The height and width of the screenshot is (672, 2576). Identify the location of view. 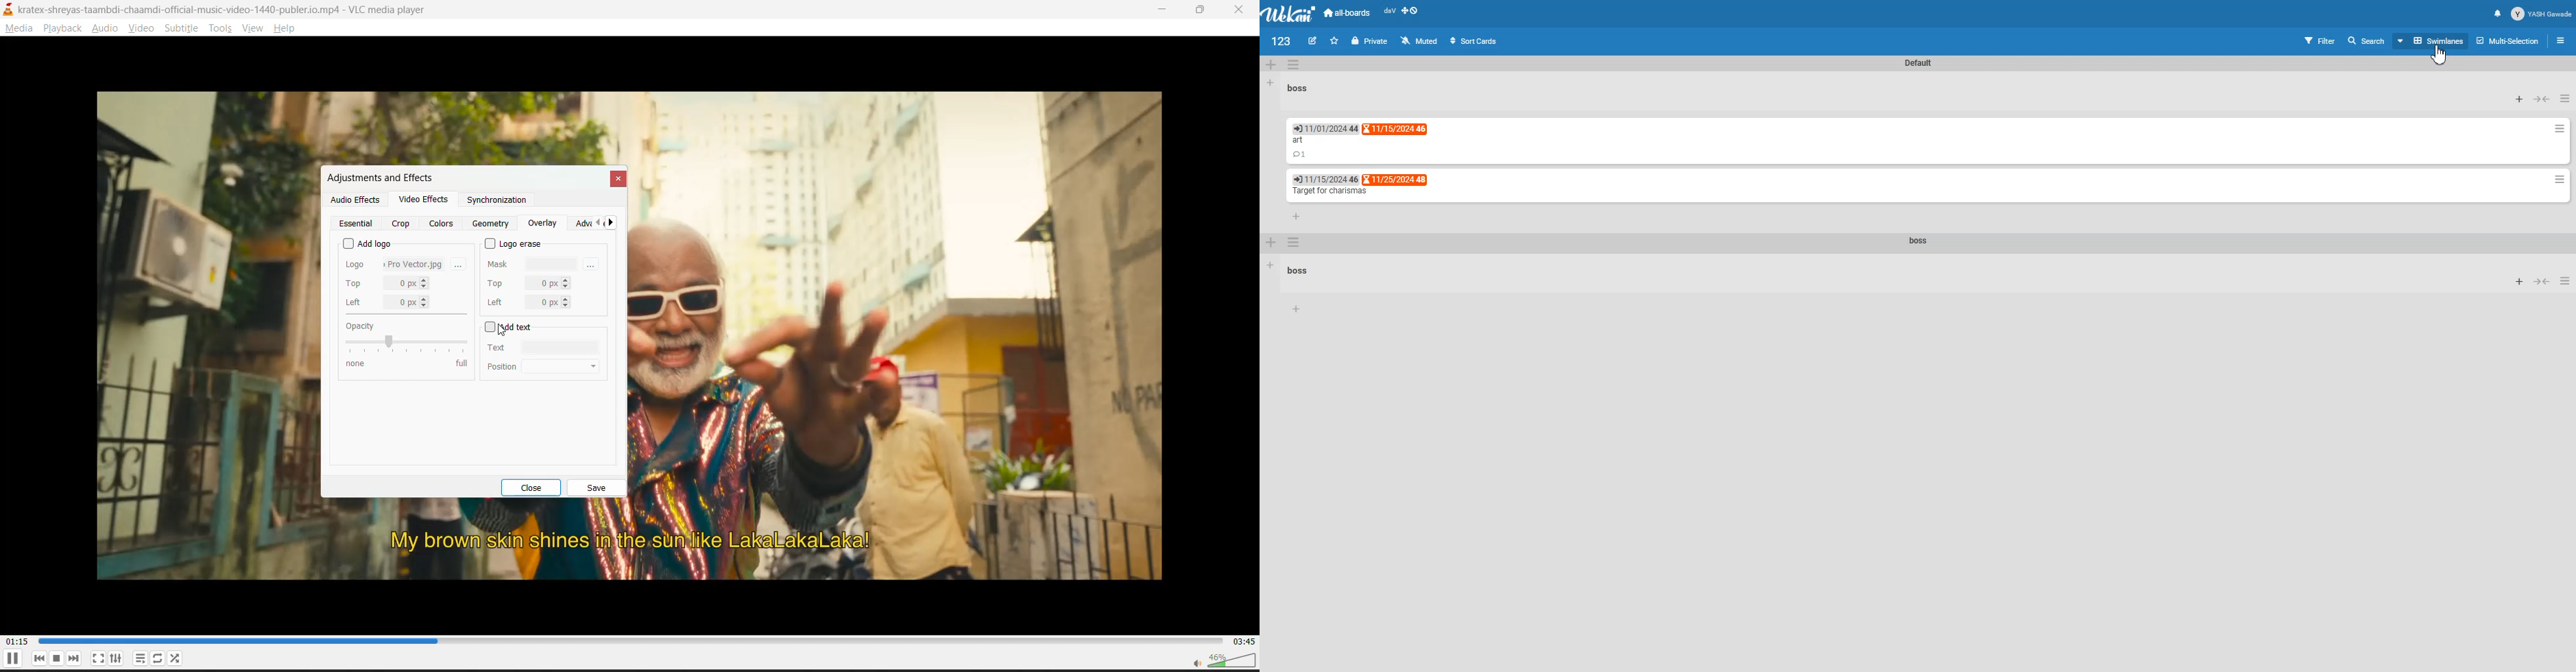
(254, 30).